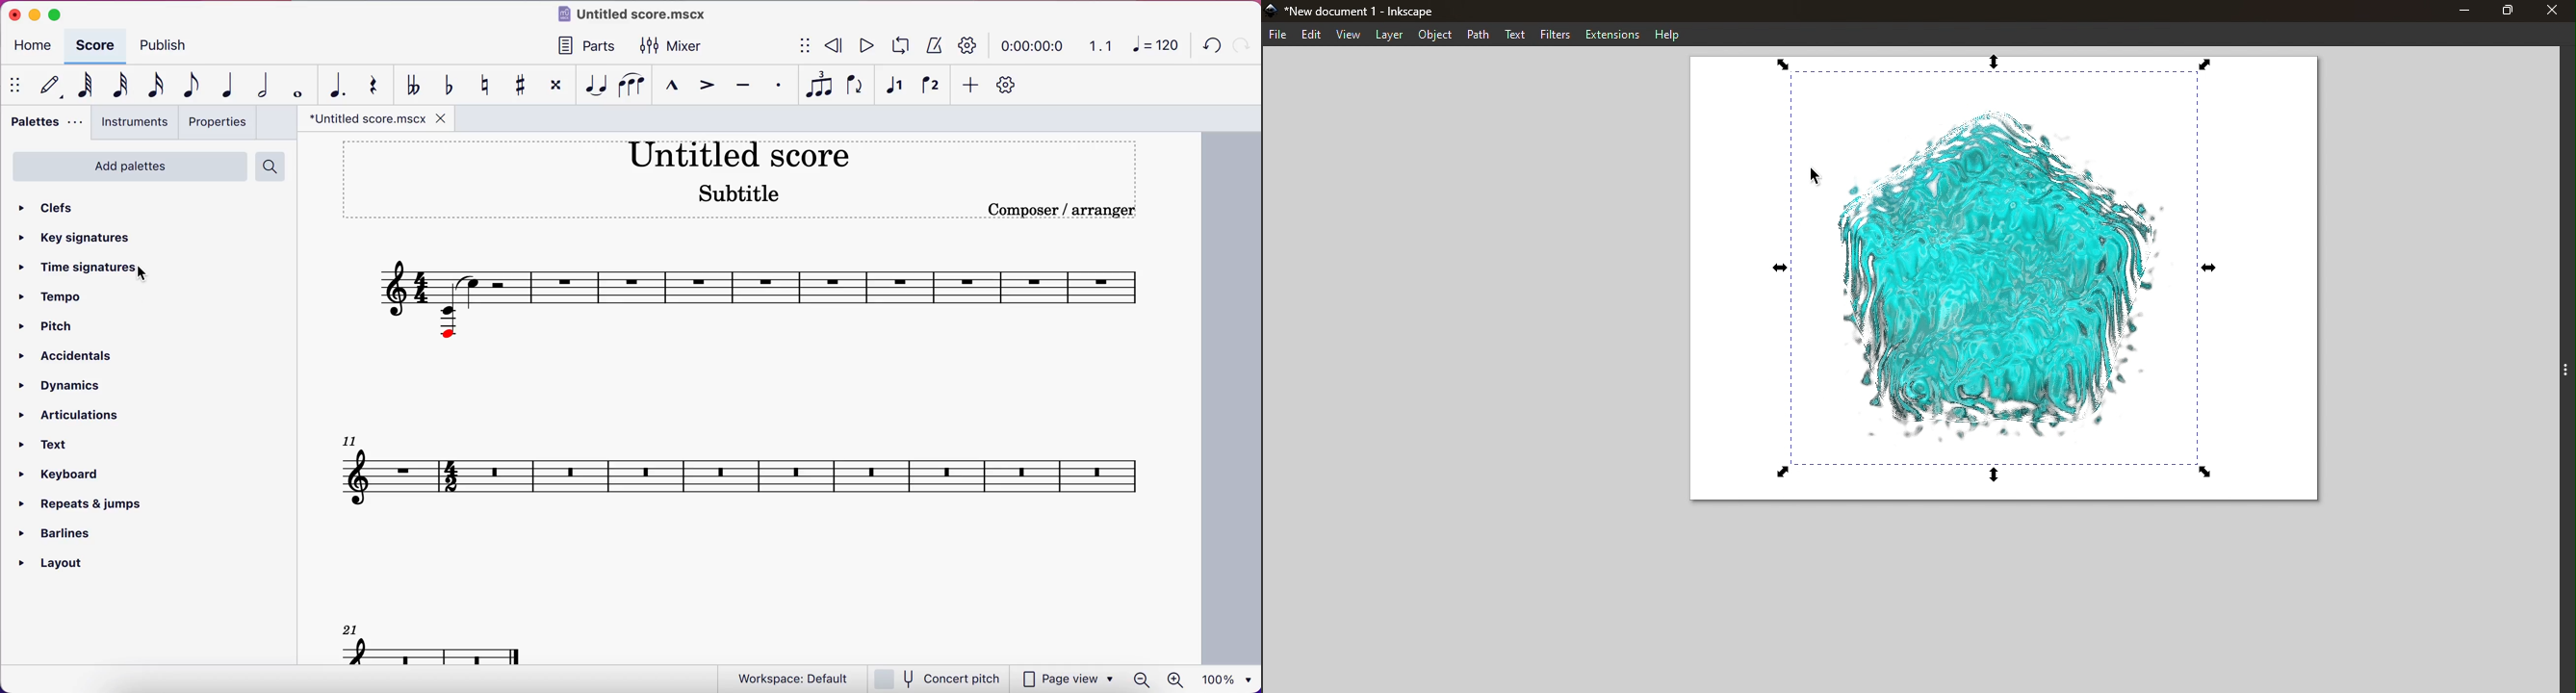 This screenshot has height=700, width=2576. What do you see at coordinates (255, 85) in the screenshot?
I see `half note` at bounding box center [255, 85].